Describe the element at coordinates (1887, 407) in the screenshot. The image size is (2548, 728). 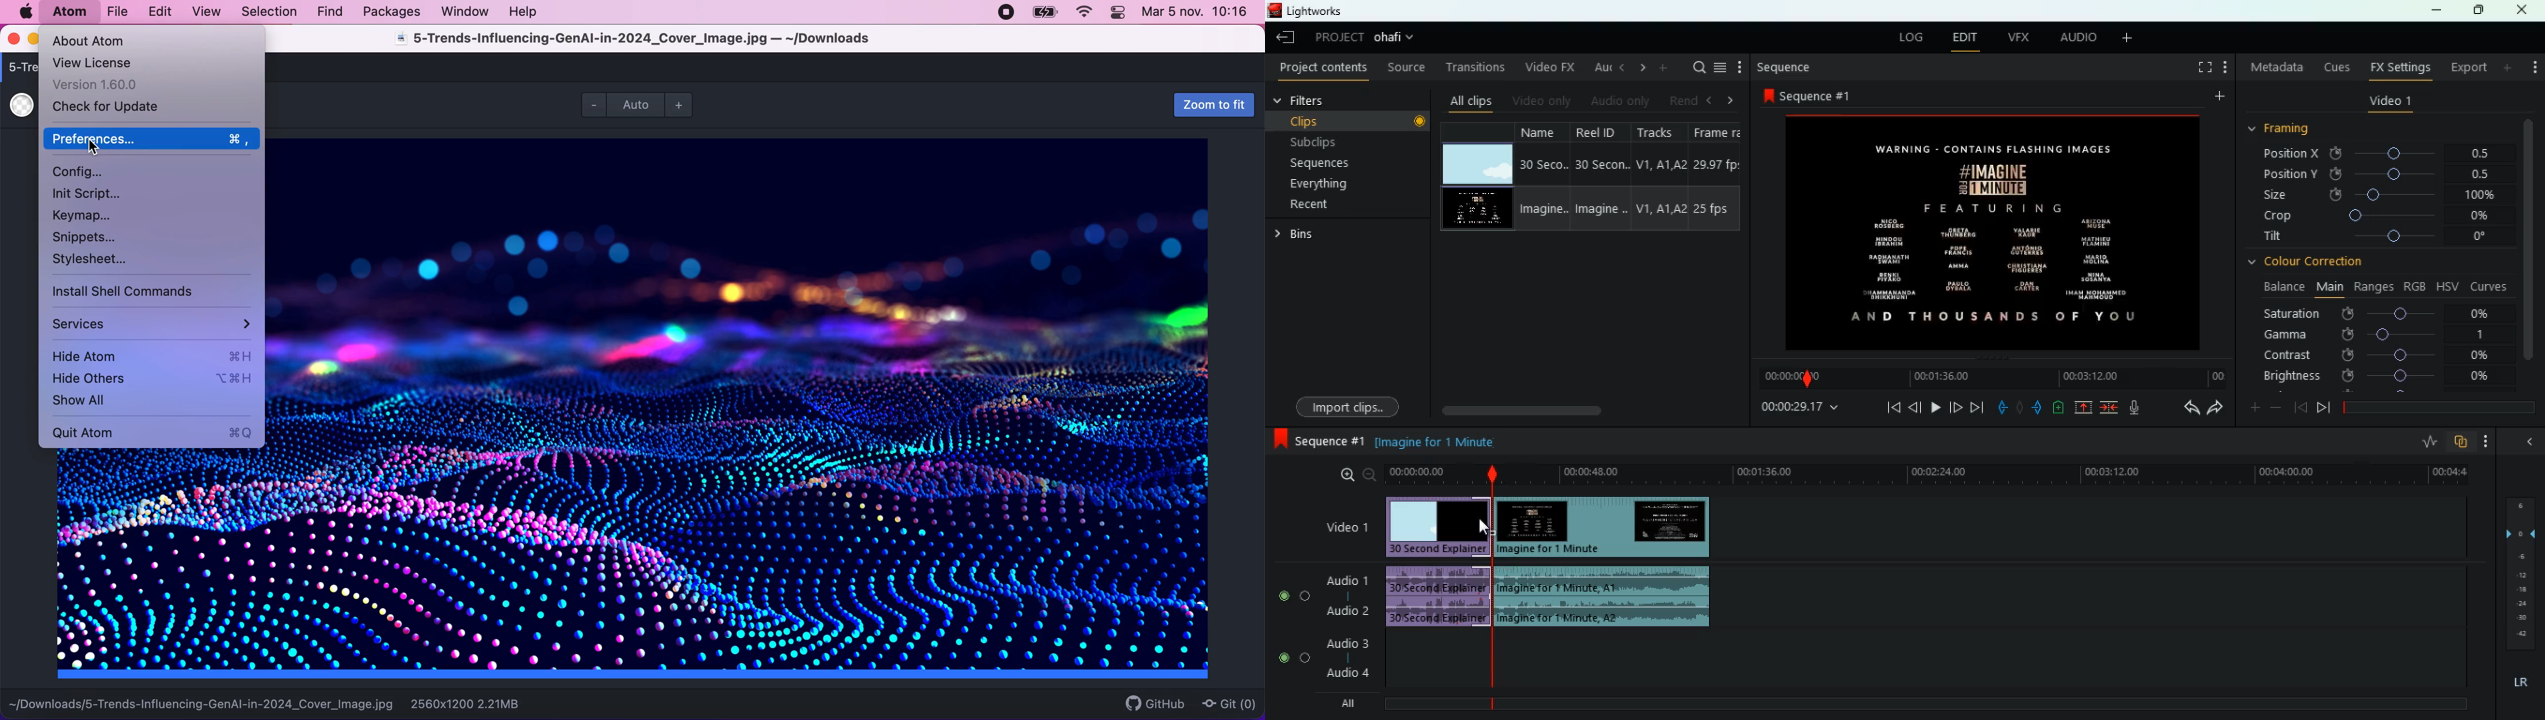
I see `beggining` at that location.